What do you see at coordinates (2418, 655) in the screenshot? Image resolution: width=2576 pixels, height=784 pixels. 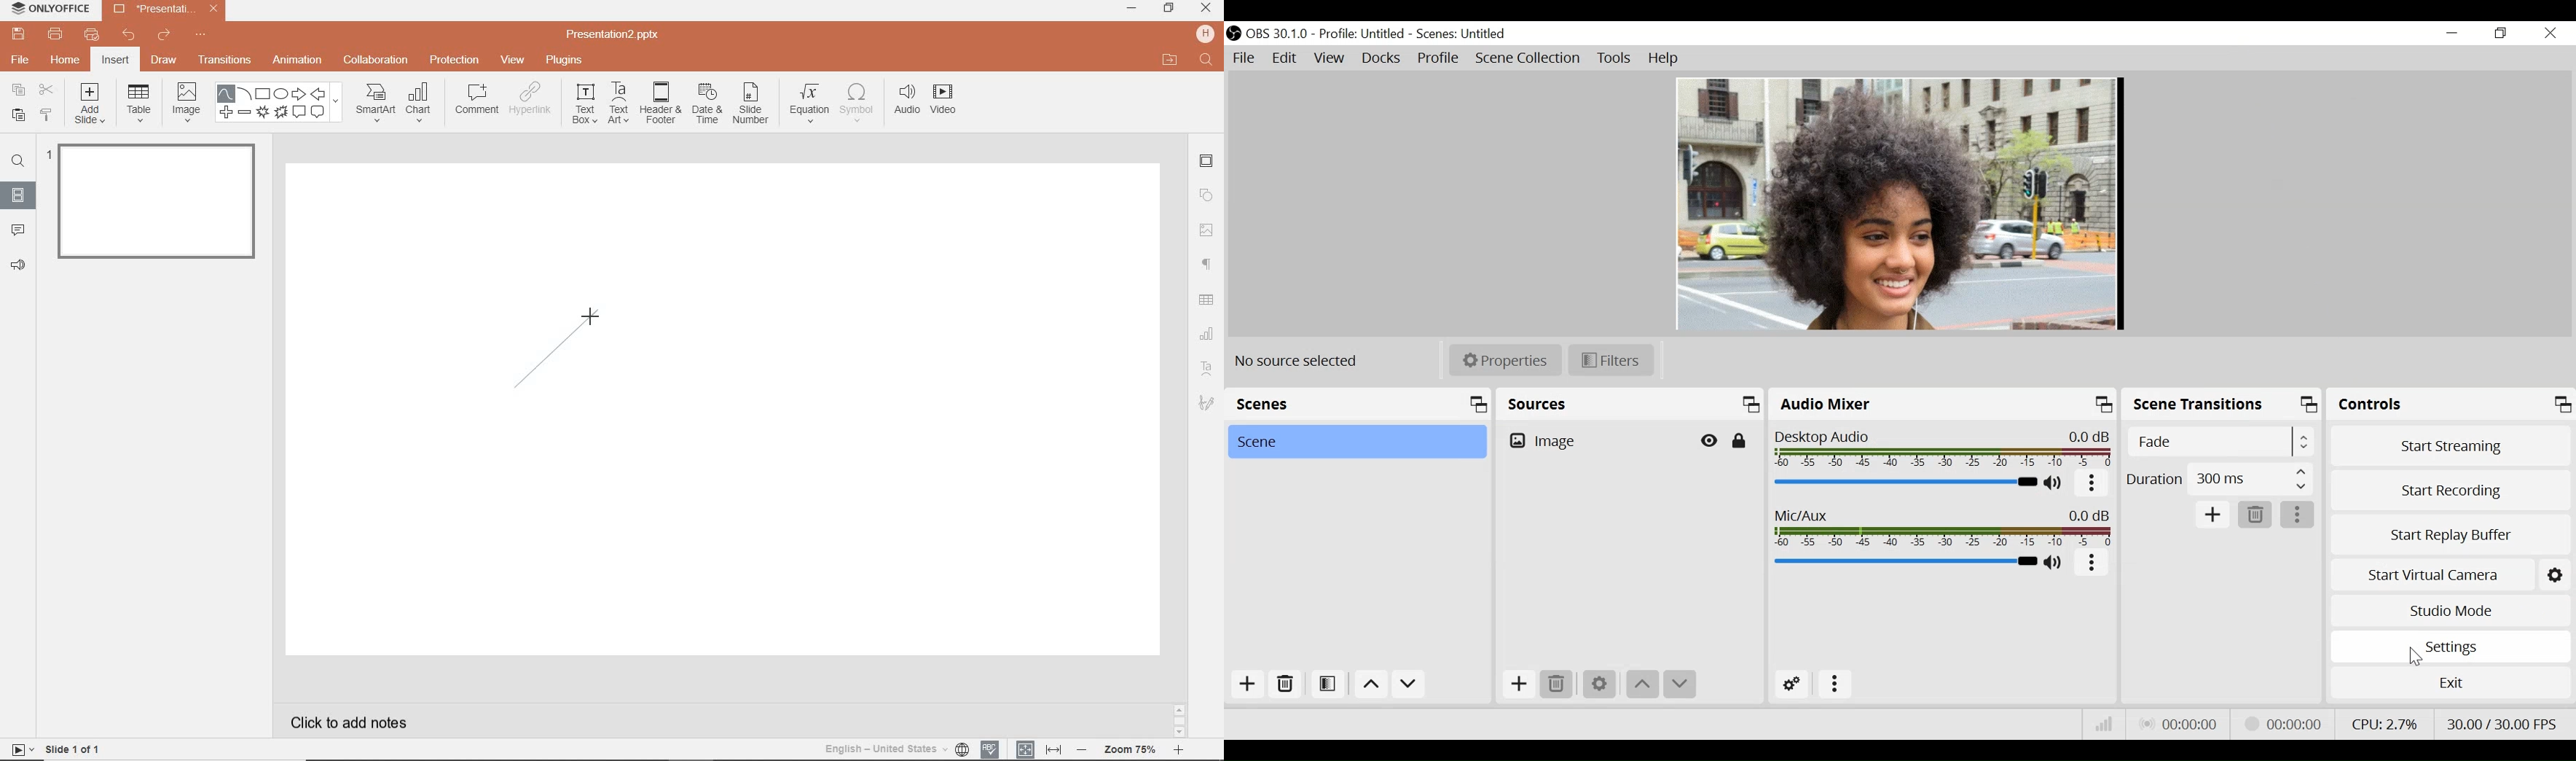 I see `Cursor` at bounding box center [2418, 655].